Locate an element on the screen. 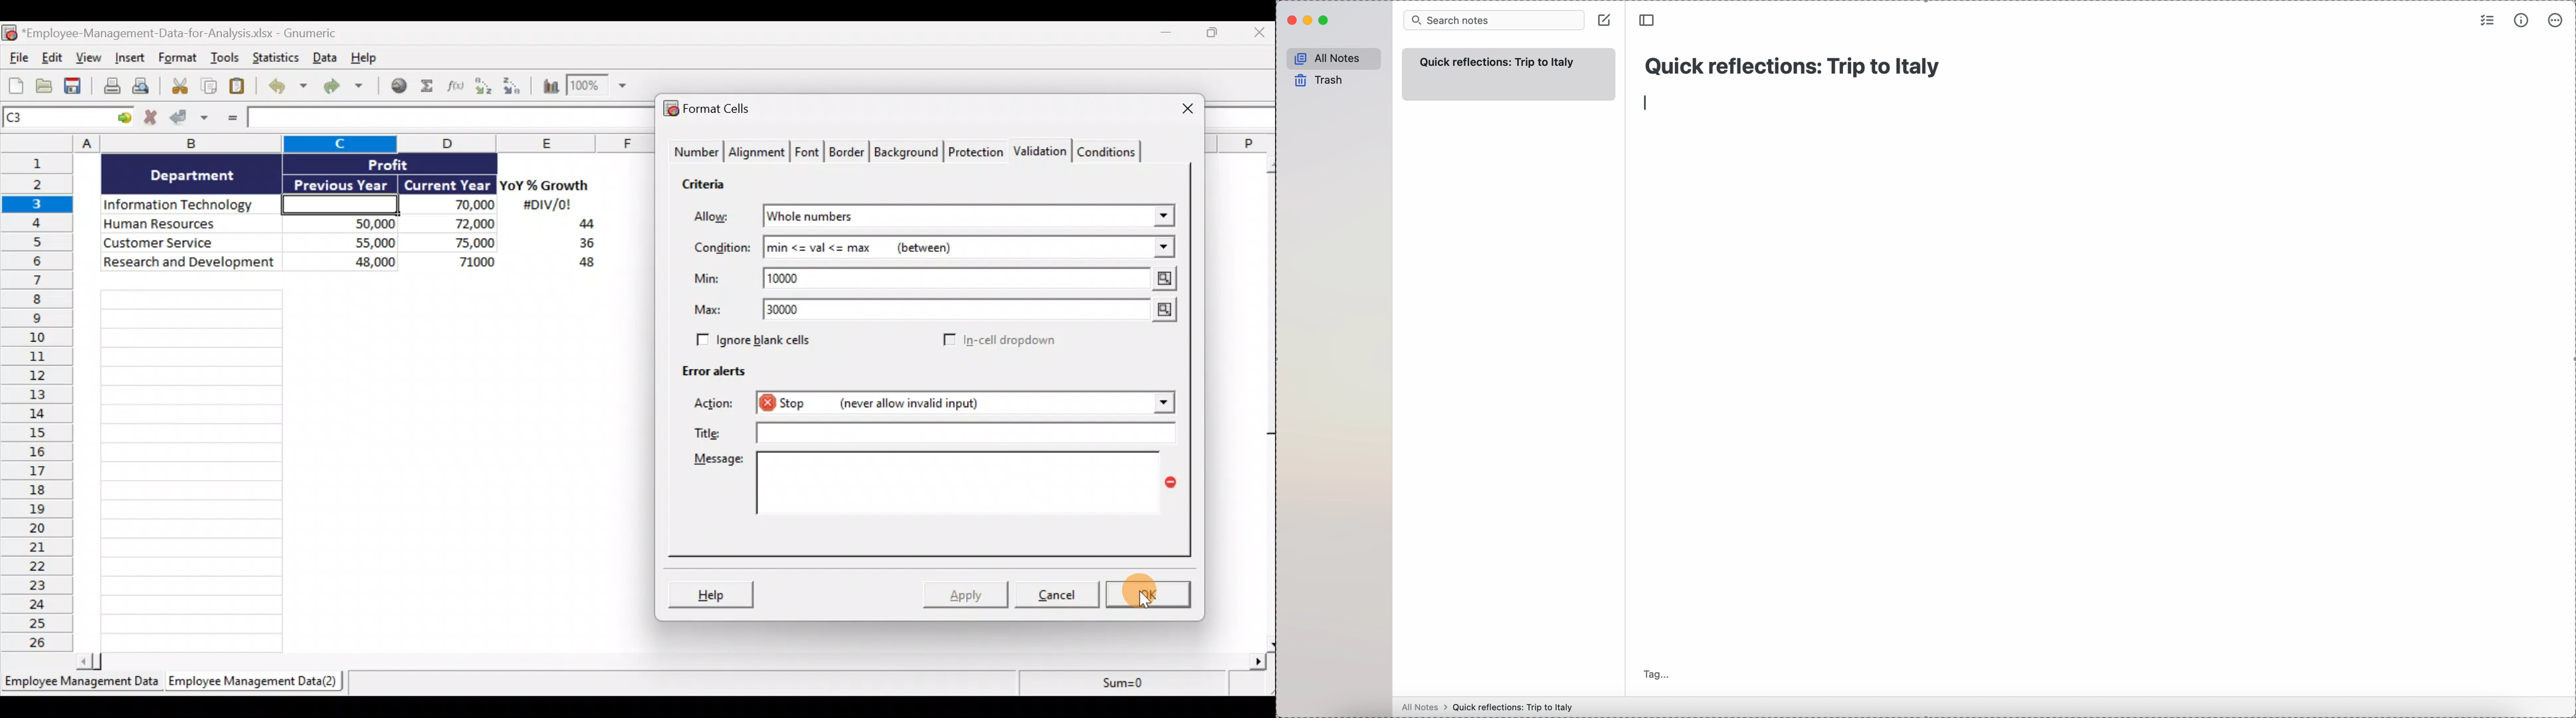 The image size is (2576, 728). Employee Management Data(2) is located at coordinates (250, 683).